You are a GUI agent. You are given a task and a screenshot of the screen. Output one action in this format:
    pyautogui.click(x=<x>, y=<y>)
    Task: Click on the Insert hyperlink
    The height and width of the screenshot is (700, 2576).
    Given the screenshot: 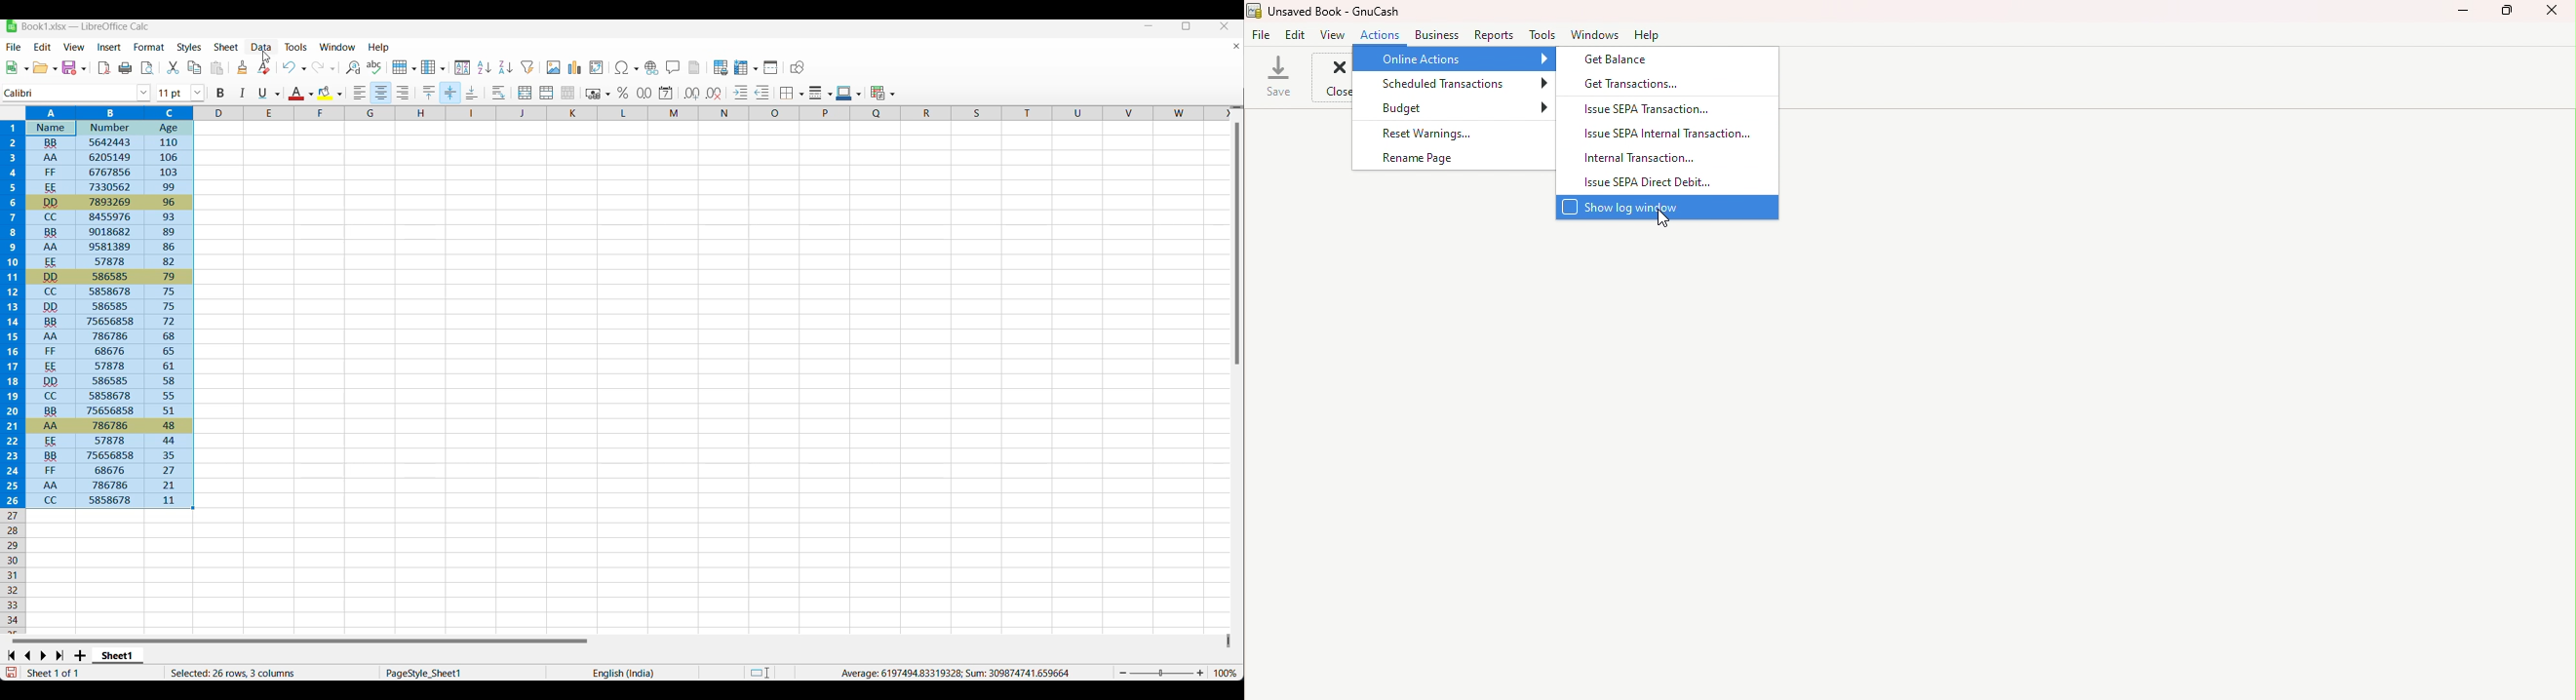 What is the action you would take?
    pyautogui.click(x=652, y=68)
    